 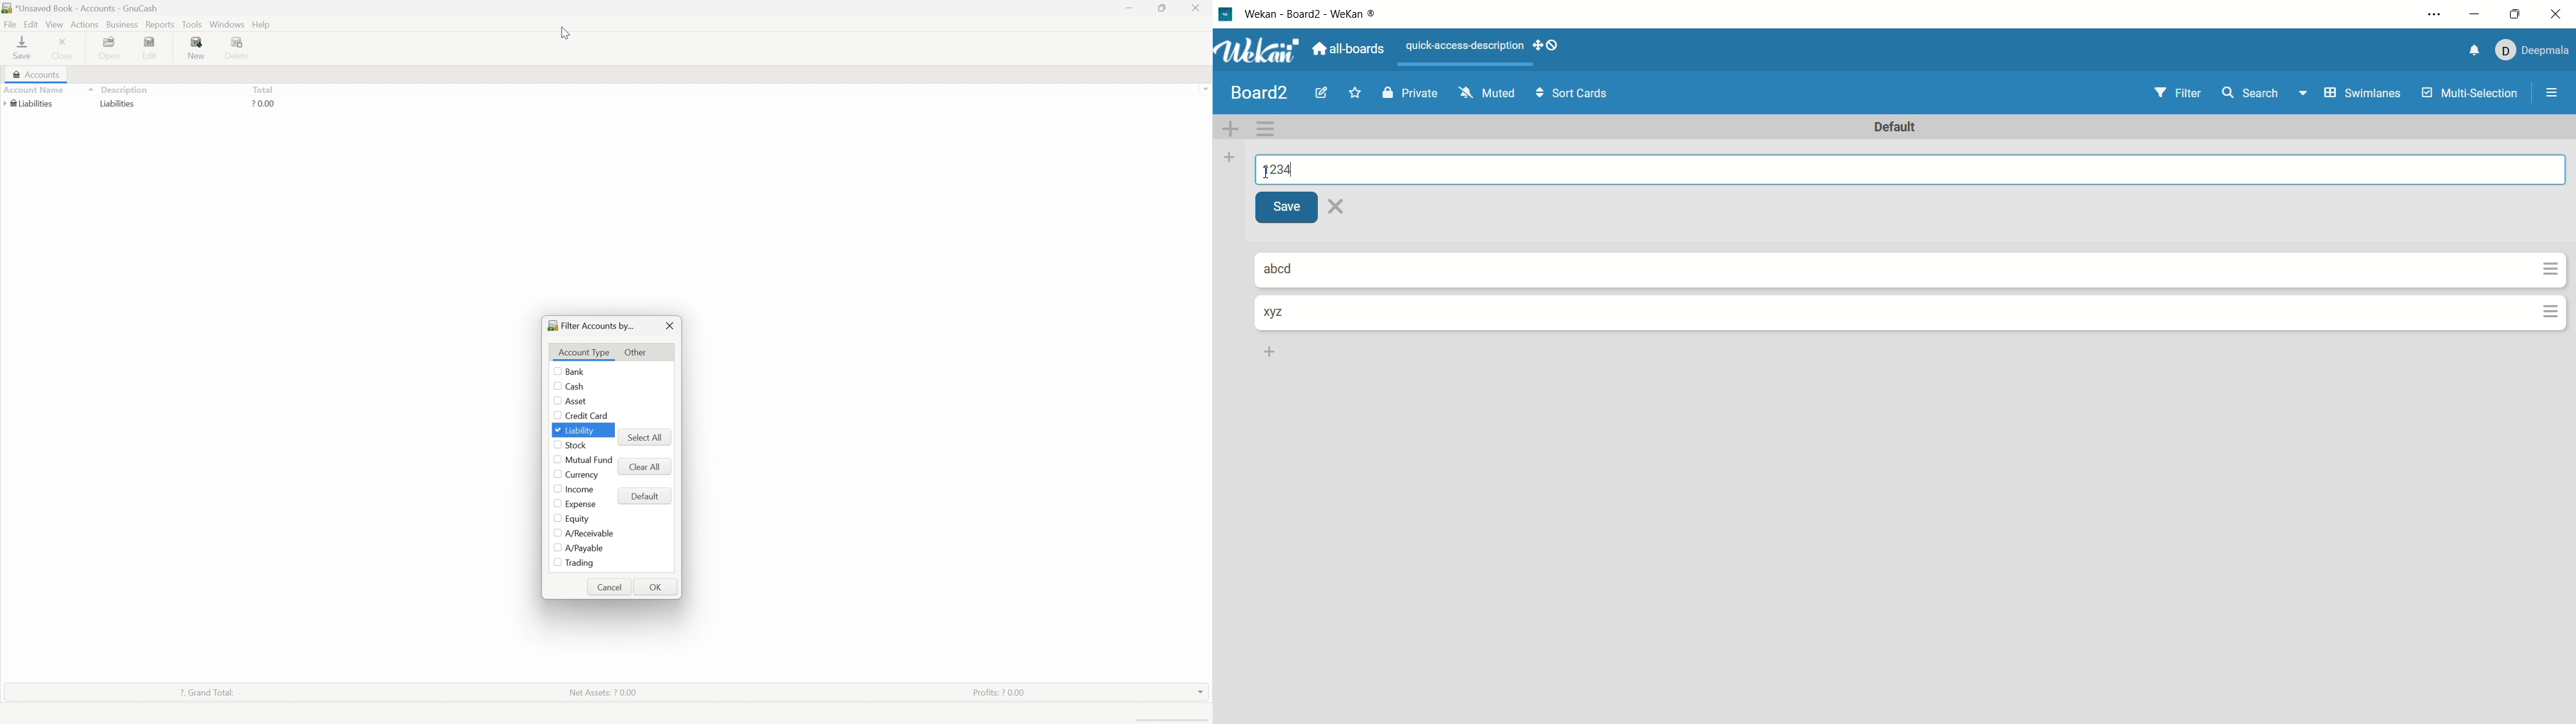 What do you see at coordinates (556, 445) in the screenshot?
I see `Checkbox` at bounding box center [556, 445].